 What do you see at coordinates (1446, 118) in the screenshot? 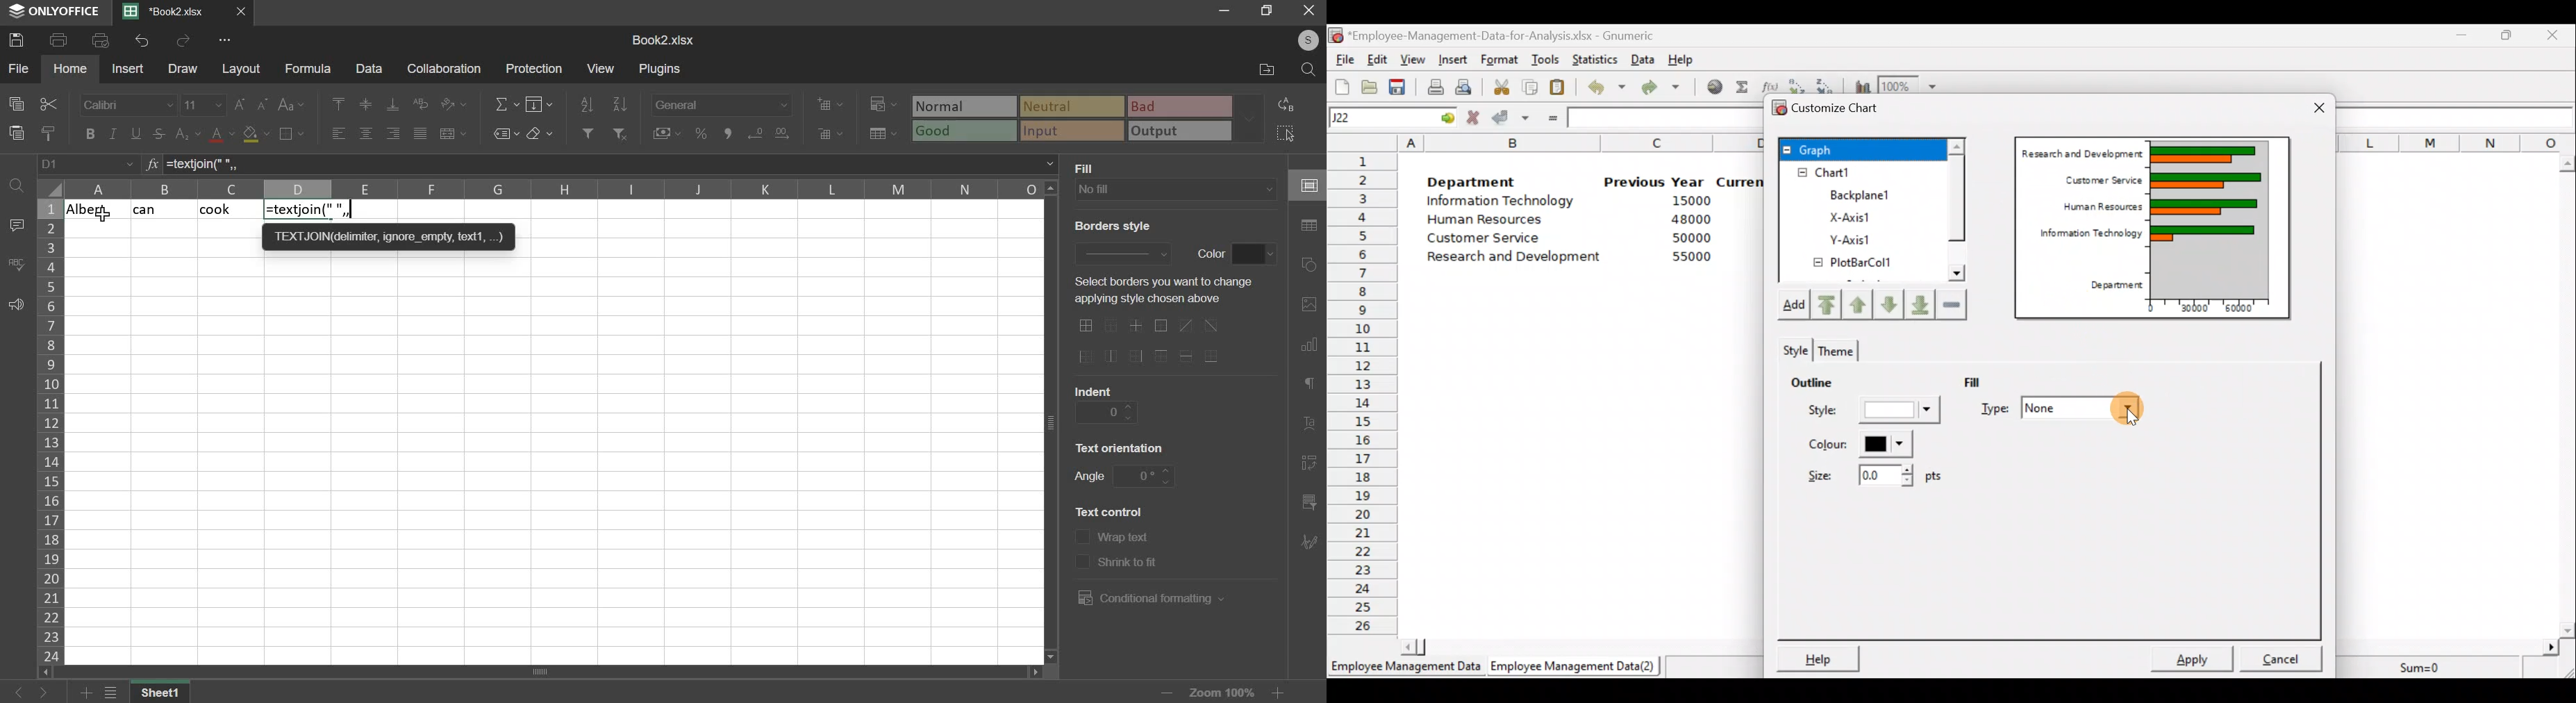
I see `go to` at bounding box center [1446, 118].